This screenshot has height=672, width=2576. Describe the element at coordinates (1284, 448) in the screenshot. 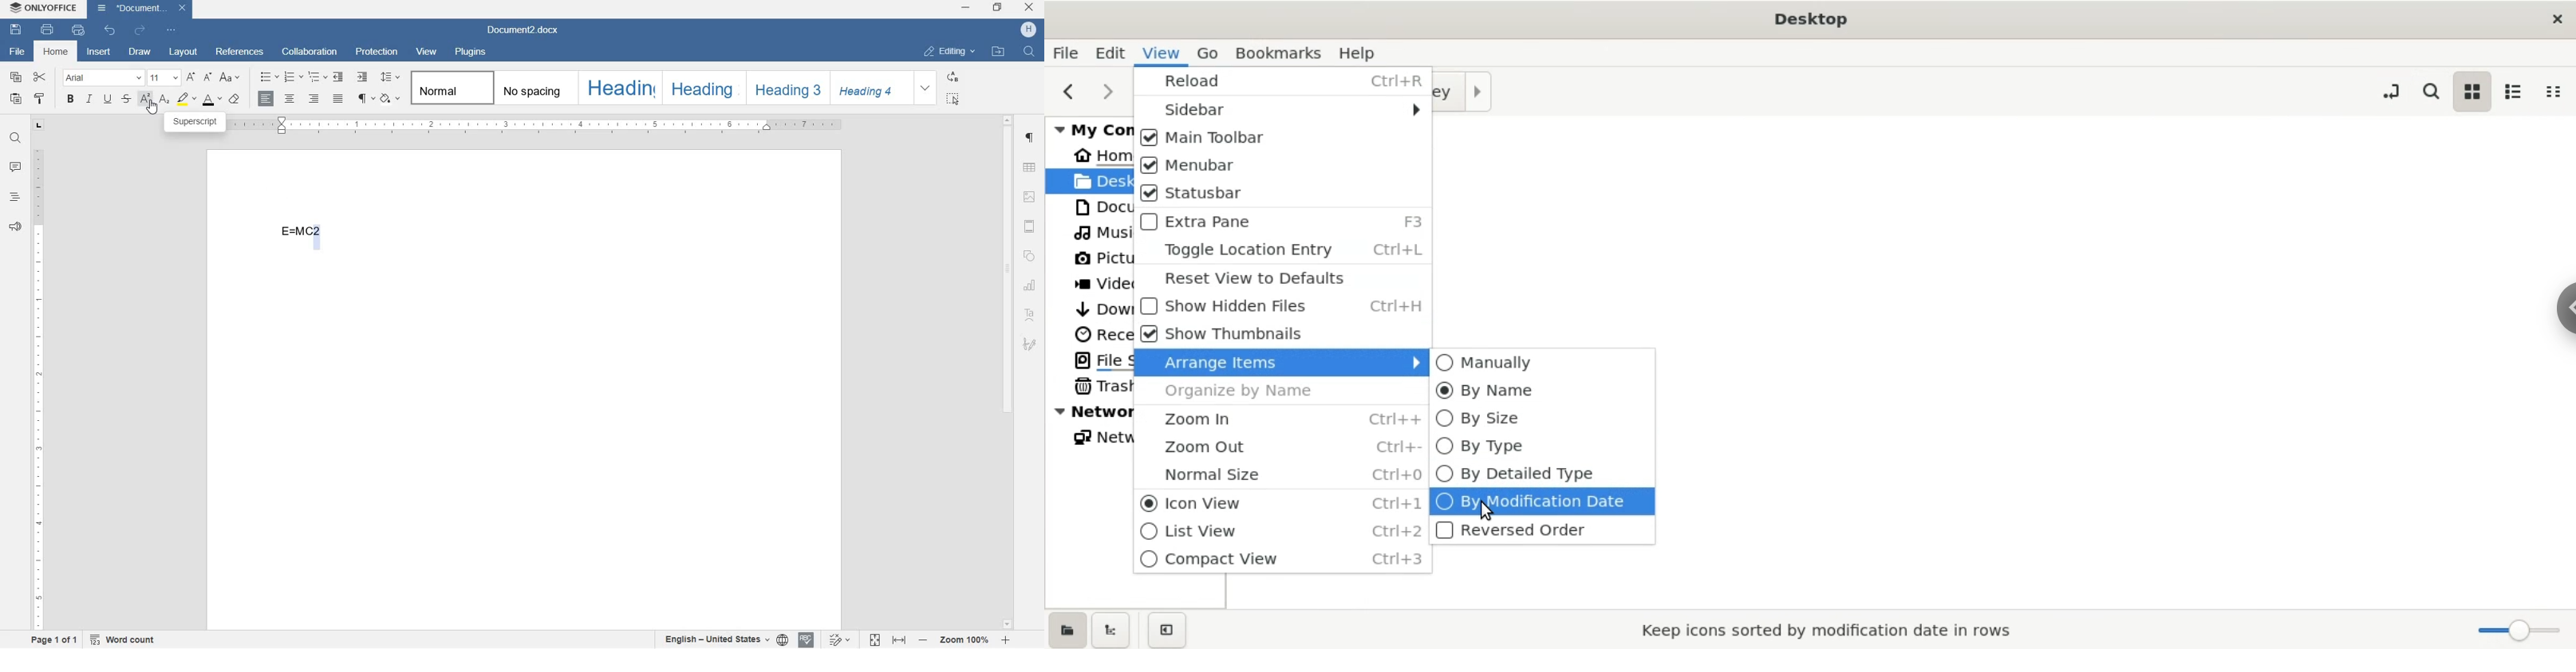

I see `zoom out` at that location.